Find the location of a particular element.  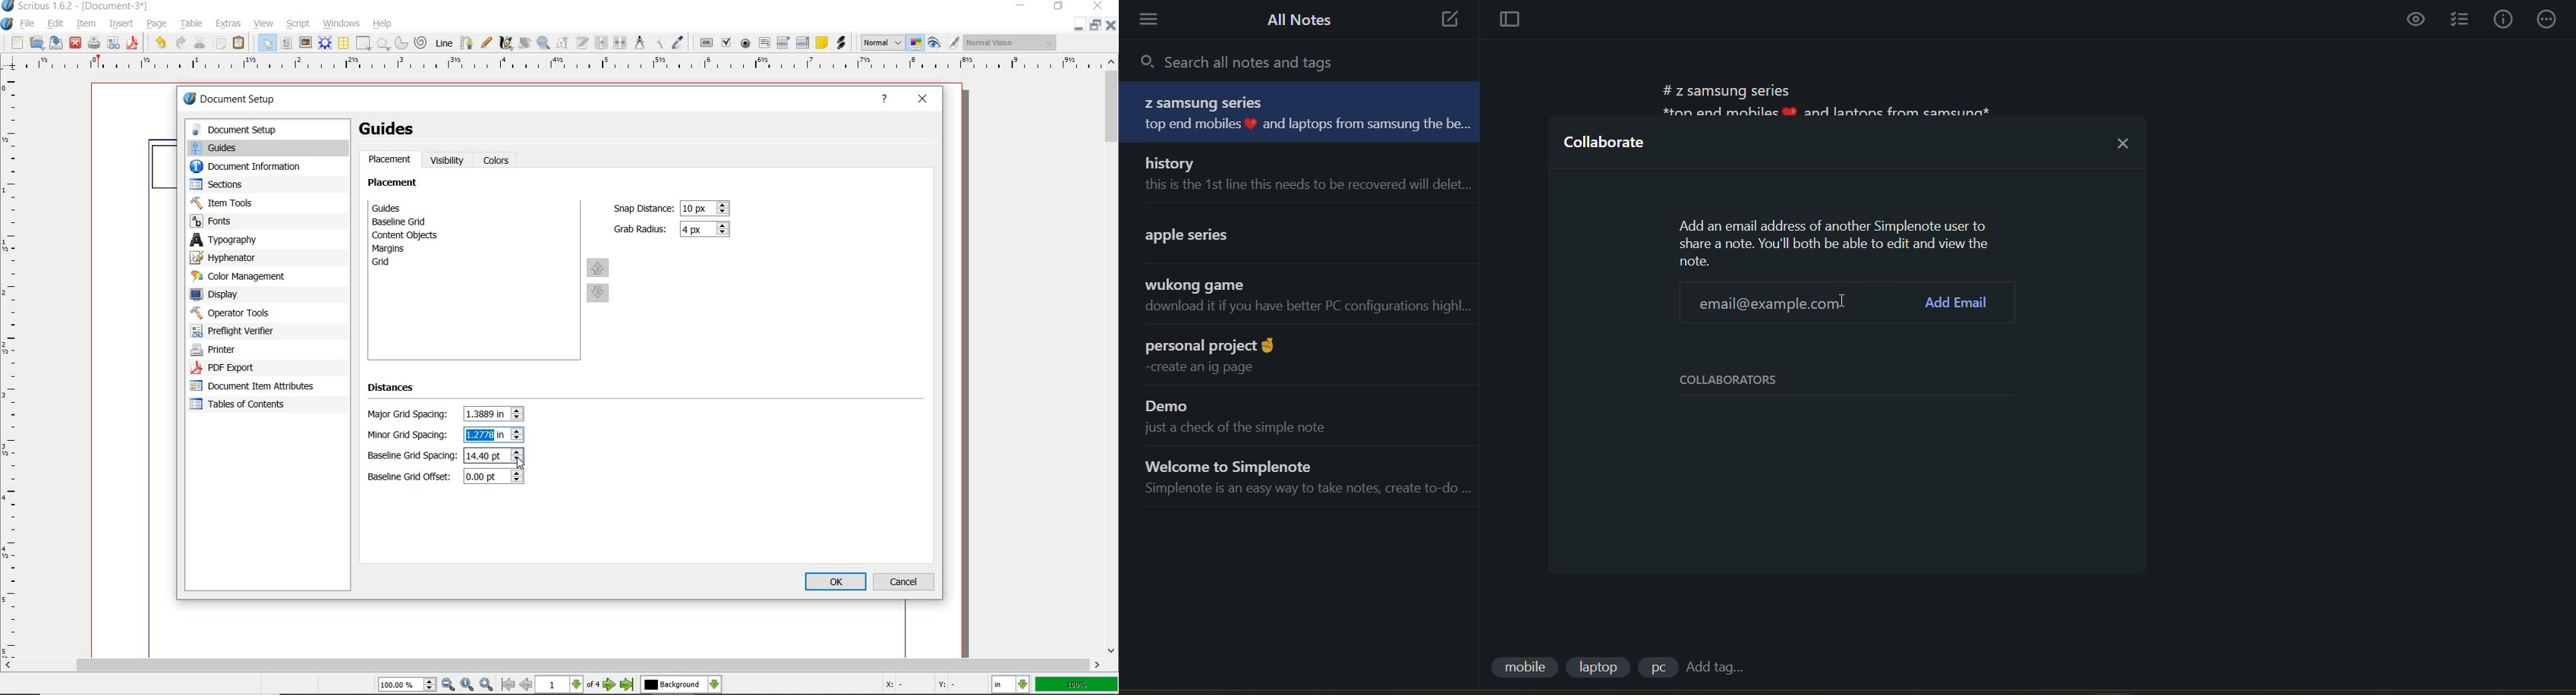

note title and preview is located at coordinates (1297, 299).